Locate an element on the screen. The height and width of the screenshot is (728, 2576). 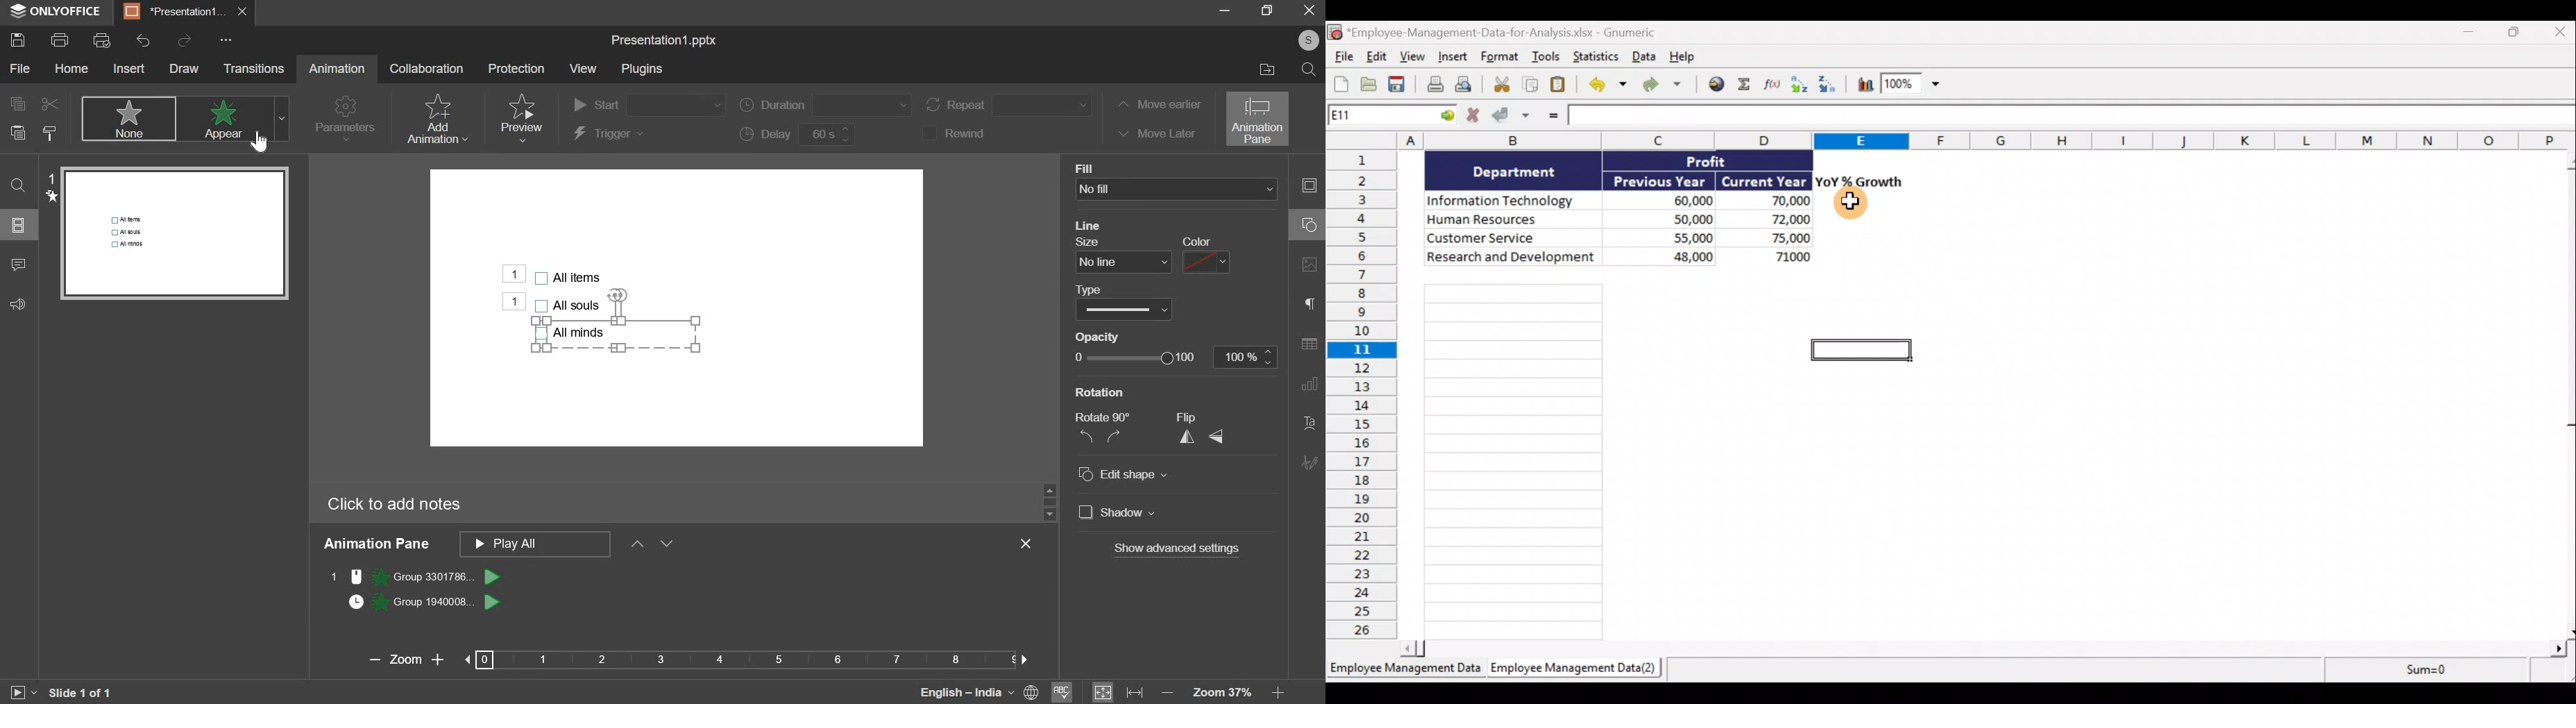
presentation1 is located at coordinates (171, 11).